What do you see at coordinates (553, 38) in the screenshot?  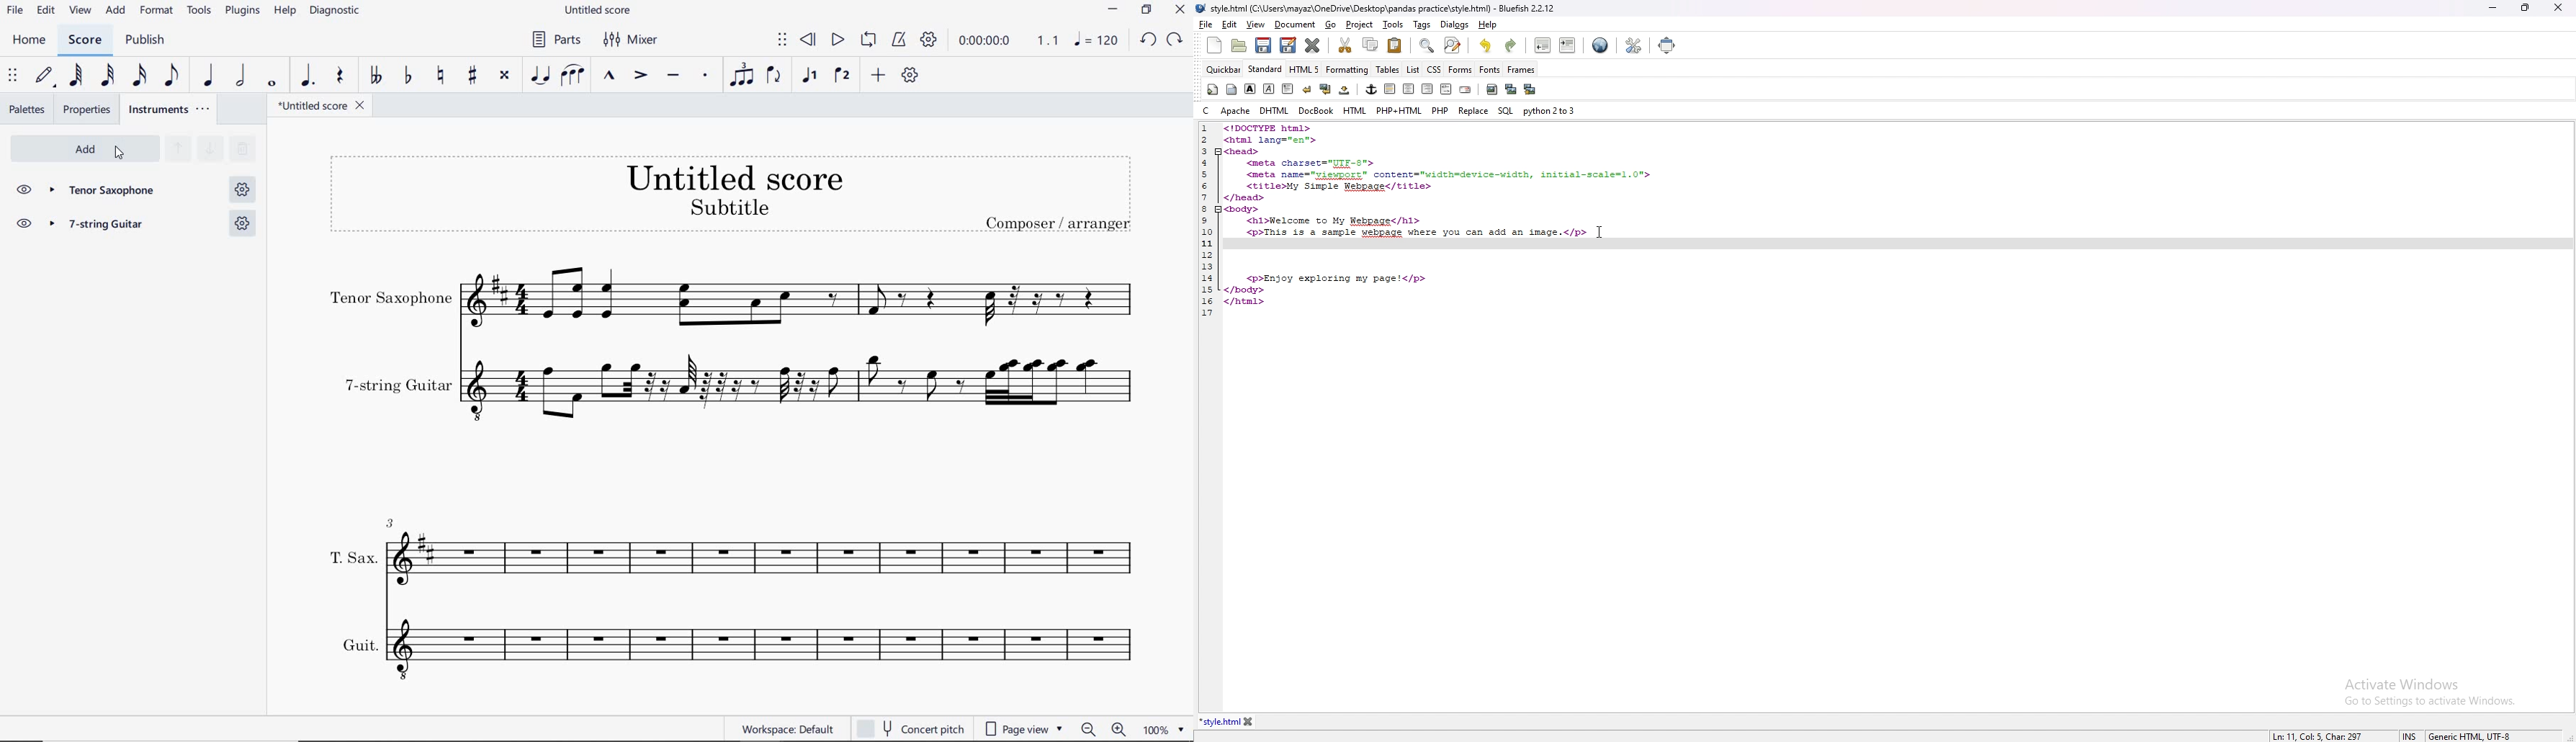 I see `PARTS` at bounding box center [553, 38].